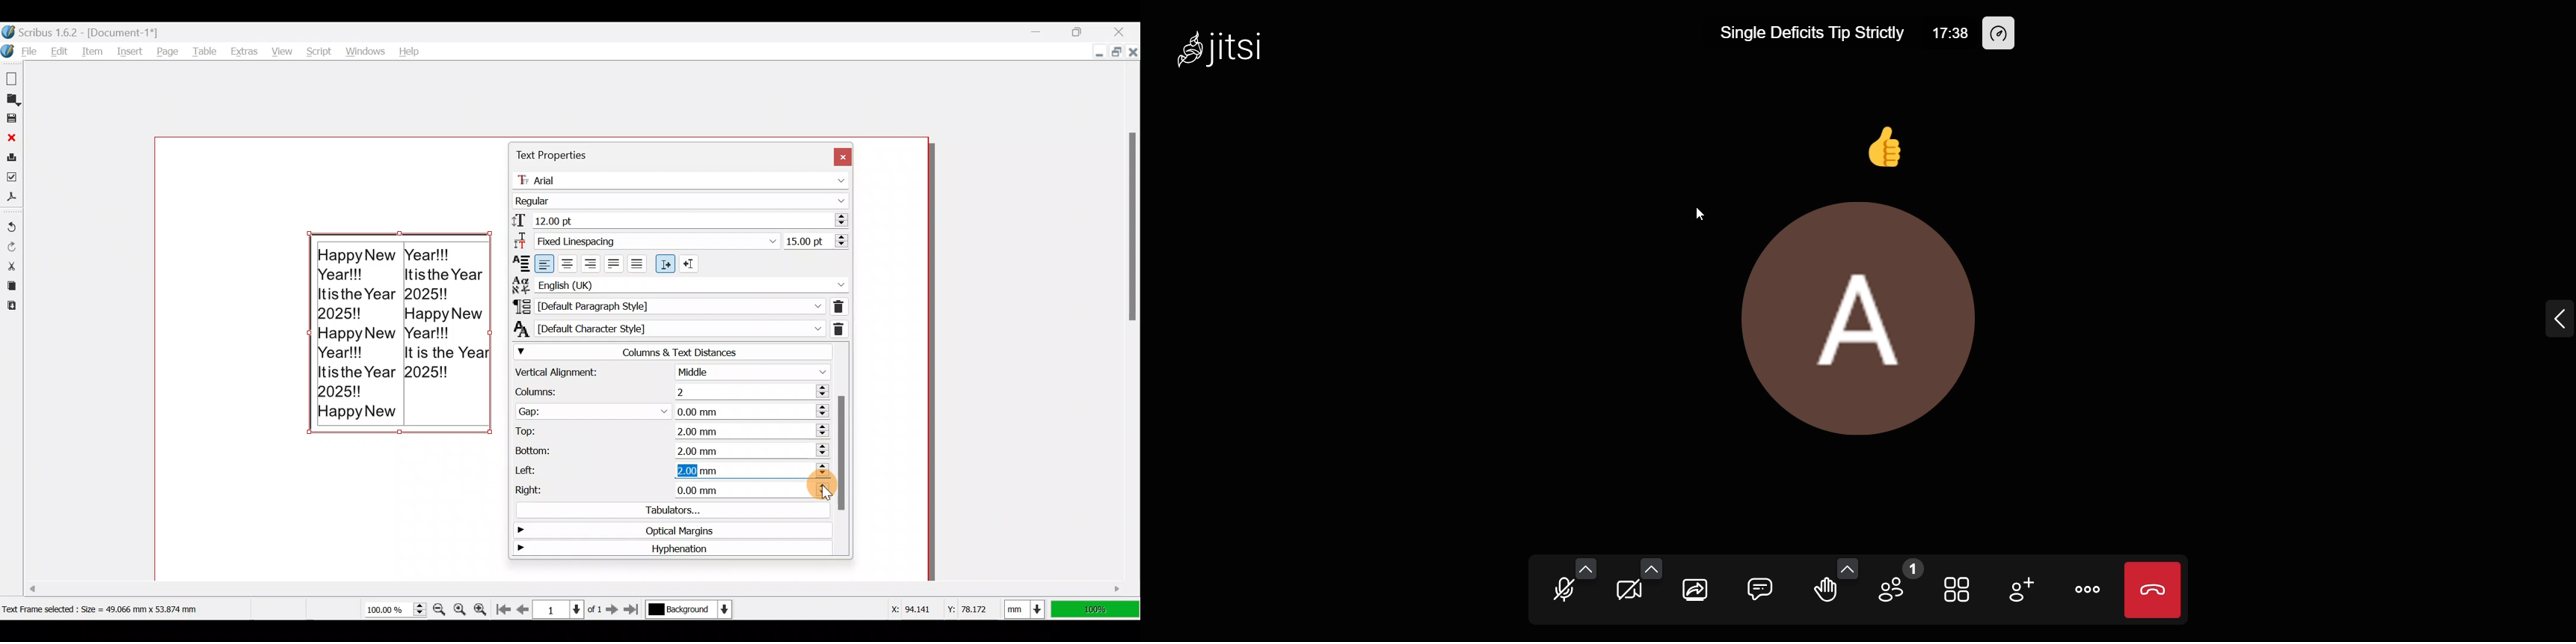 The width and height of the screenshot is (2576, 644). What do you see at coordinates (1132, 51) in the screenshot?
I see `Close` at bounding box center [1132, 51].